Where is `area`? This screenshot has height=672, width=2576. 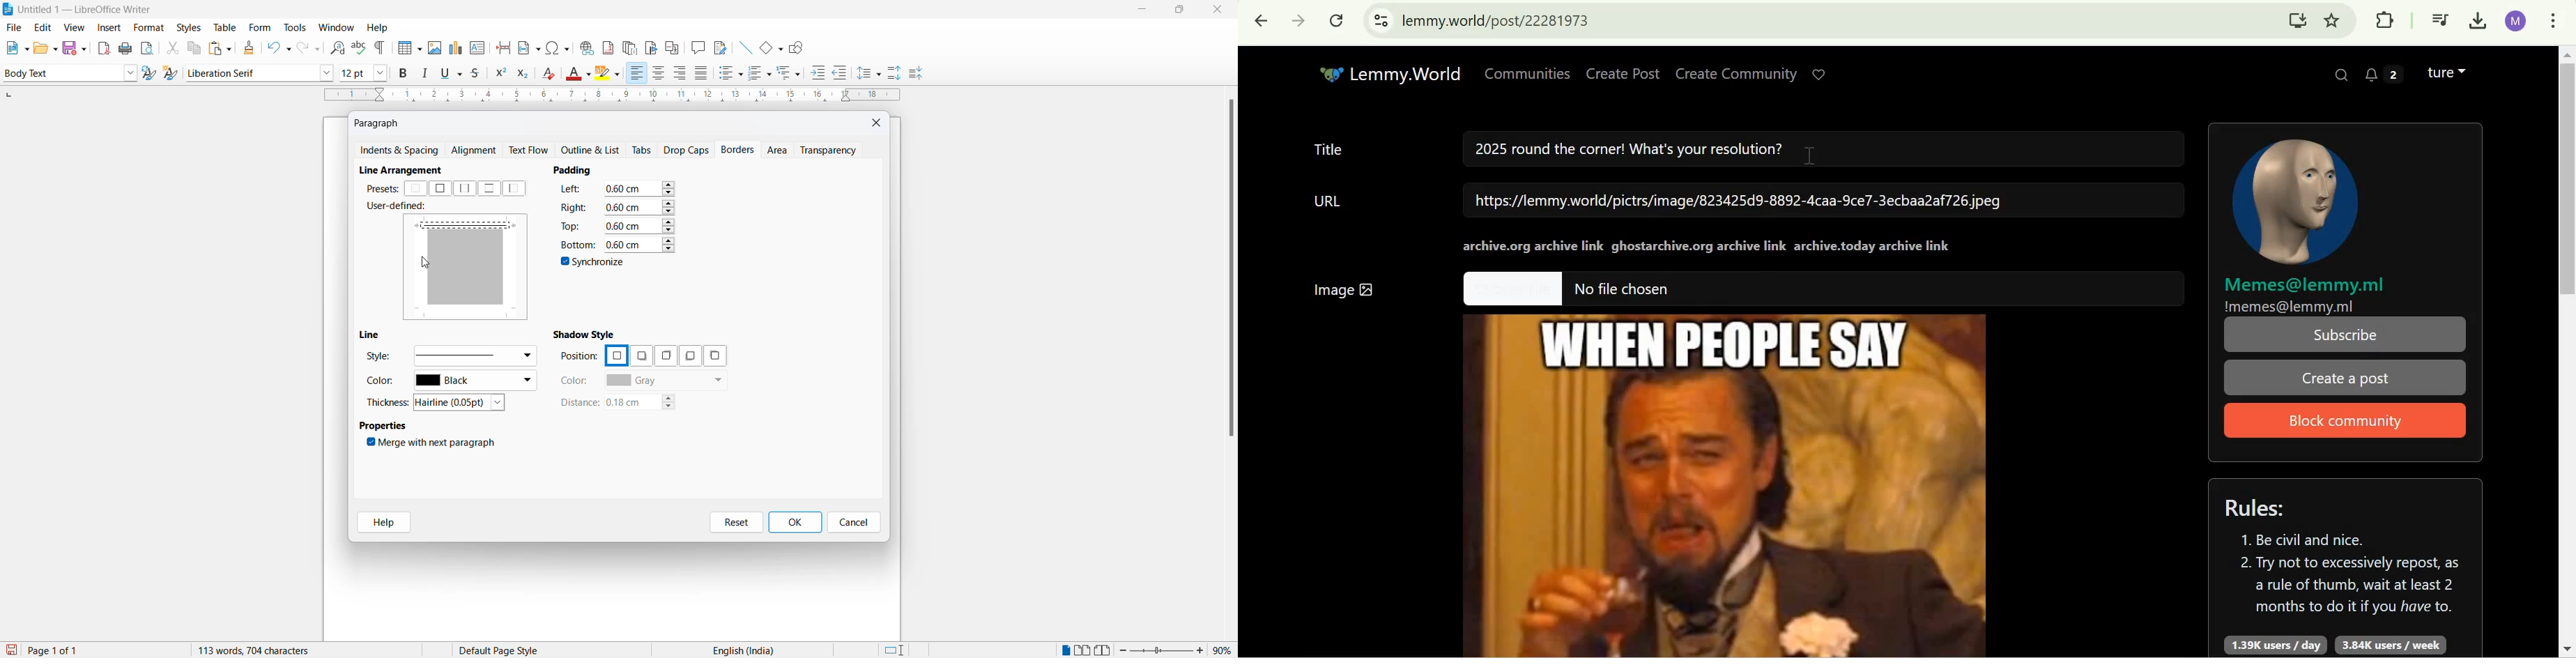 area is located at coordinates (779, 151).